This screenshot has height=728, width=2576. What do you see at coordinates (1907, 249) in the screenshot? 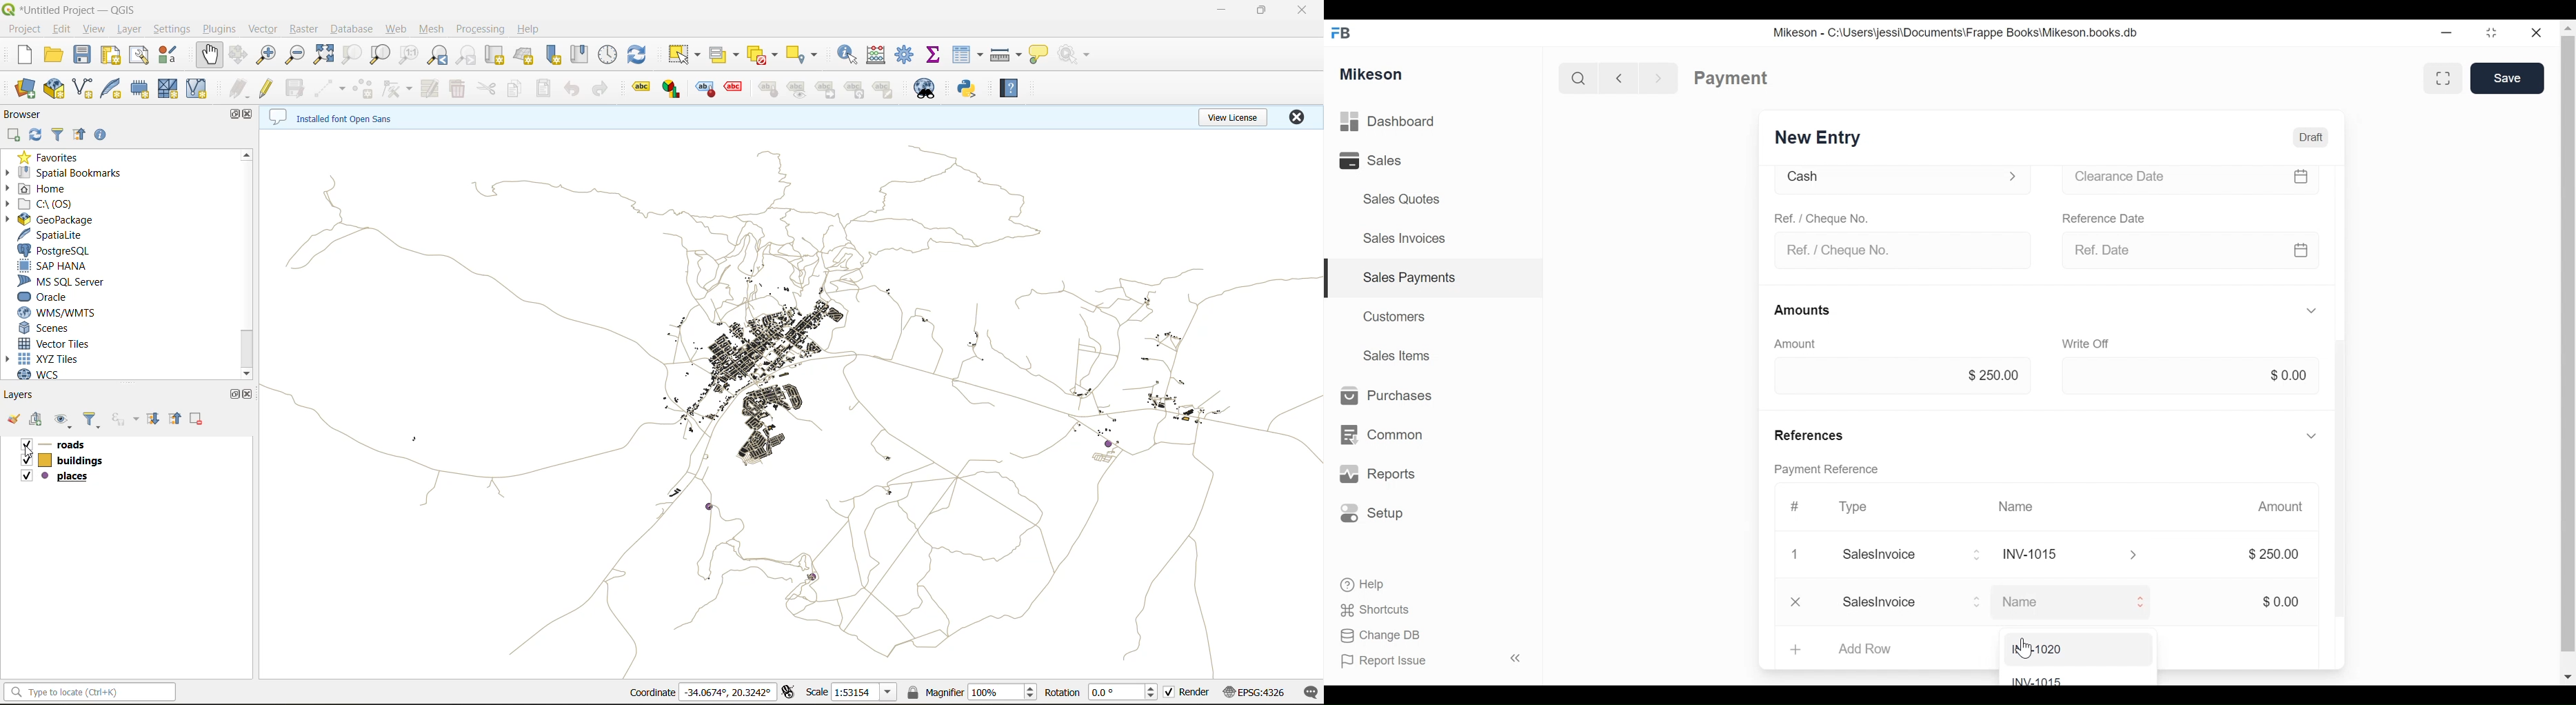
I see `Ref. / Cheque No.` at bounding box center [1907, 249].